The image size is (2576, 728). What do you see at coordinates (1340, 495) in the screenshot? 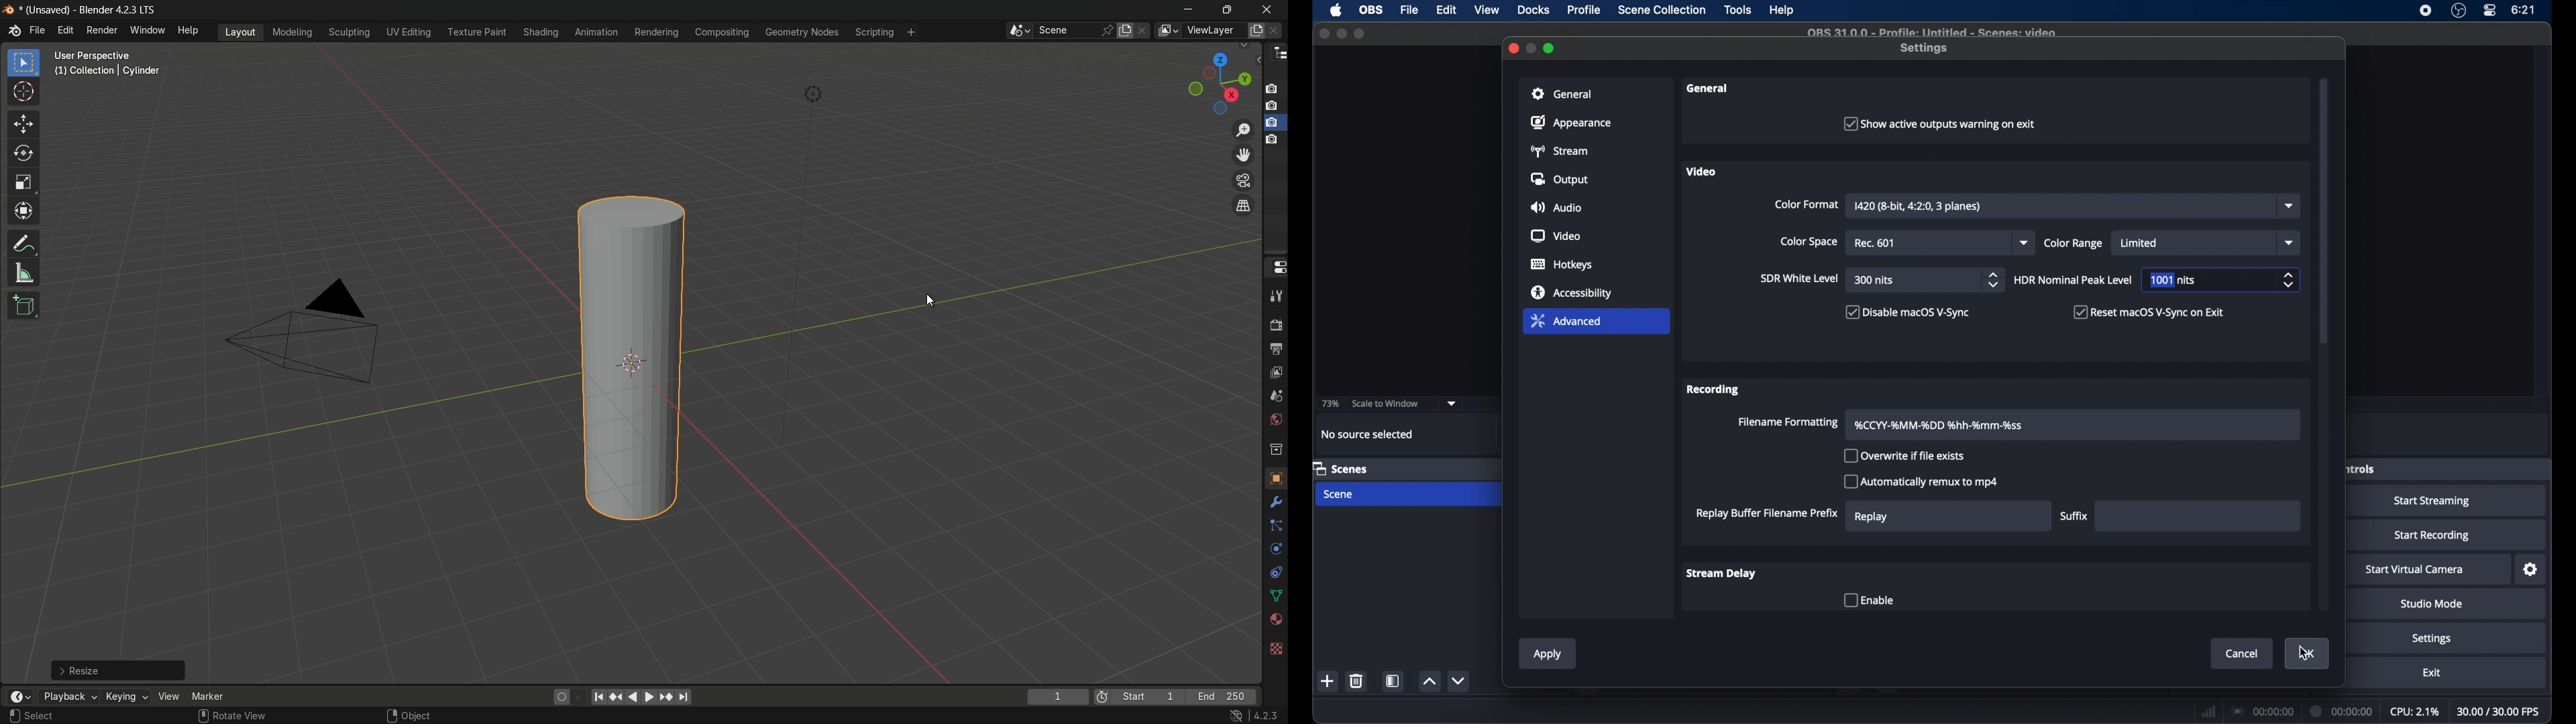
I see `scene` at bounding box center [1340, 495].